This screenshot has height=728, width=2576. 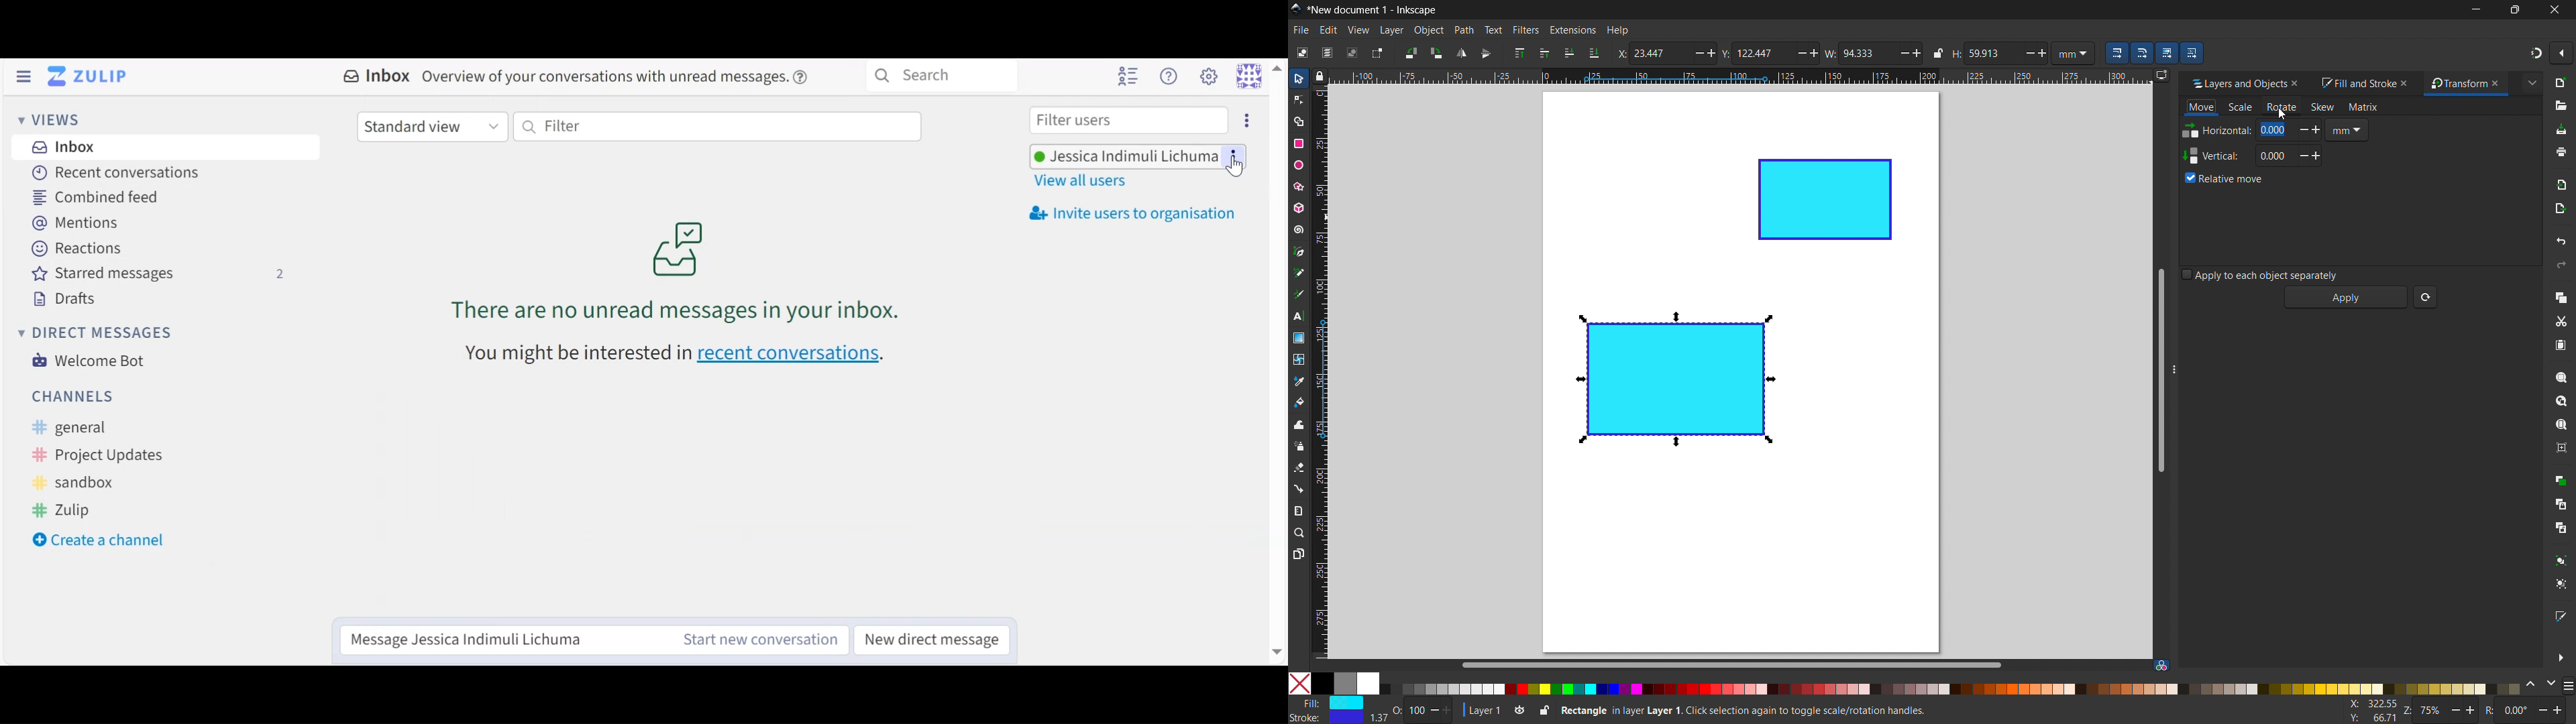 What do you see at coordinates (159, 275) in the screenshot?
I see `Starred Messages` at bounding box center [159, 275].